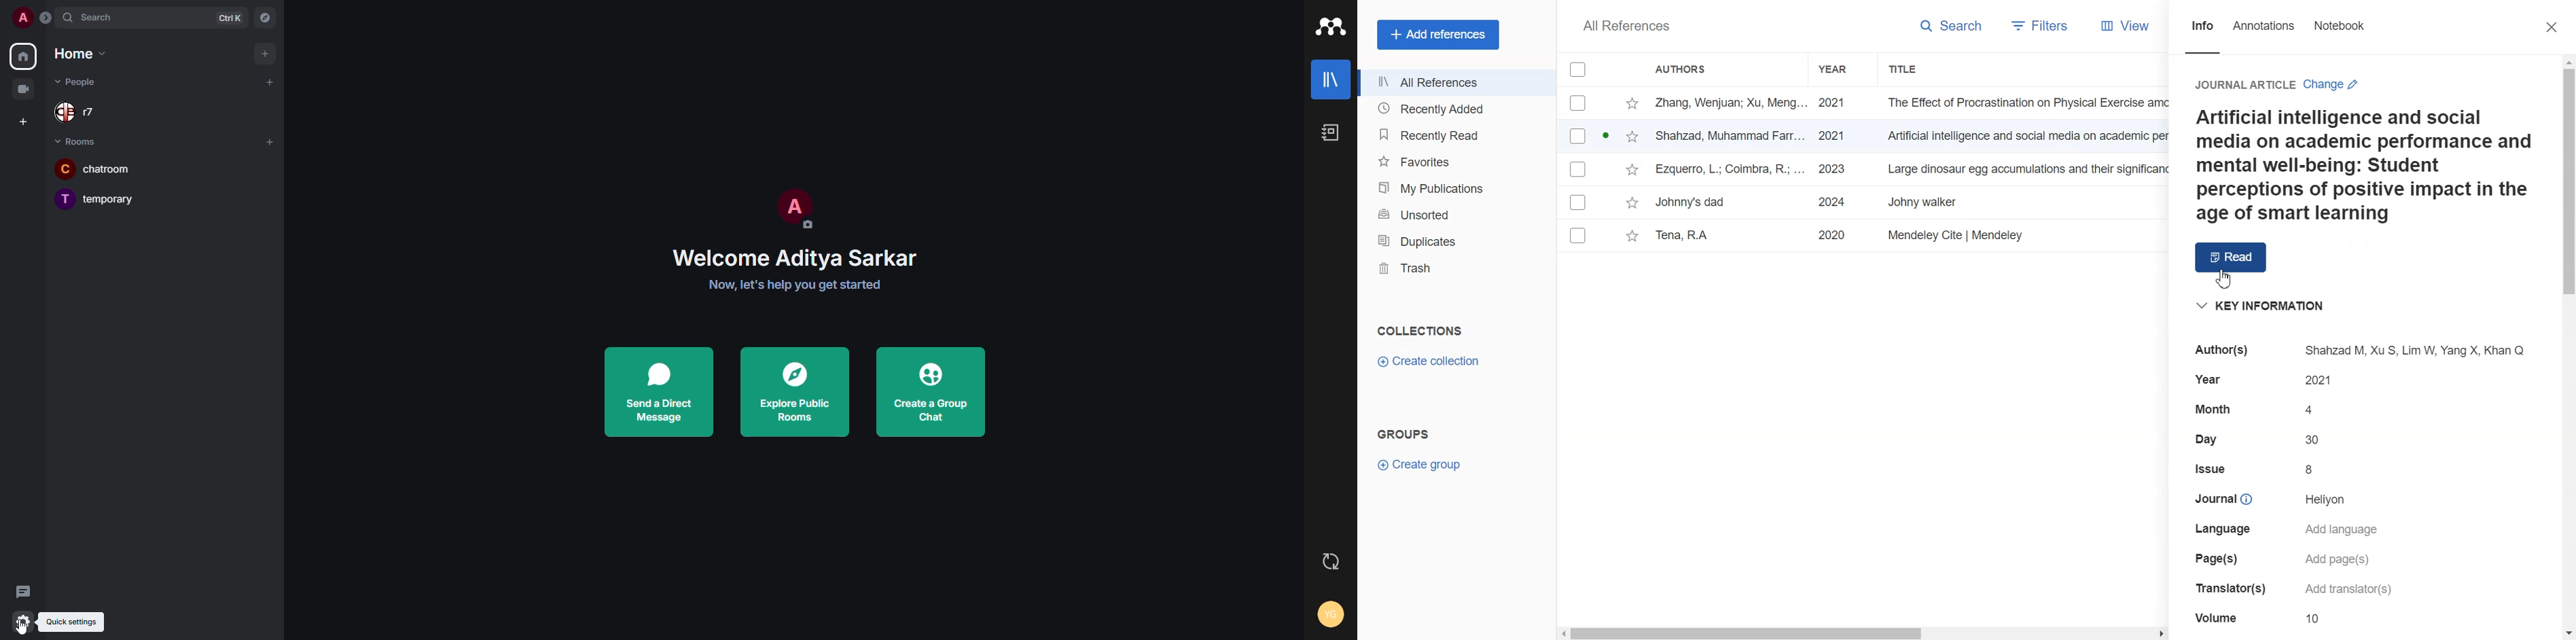 This screenshot has height=644, width=2576. I want to click on Annotations, so click(2264, 34).